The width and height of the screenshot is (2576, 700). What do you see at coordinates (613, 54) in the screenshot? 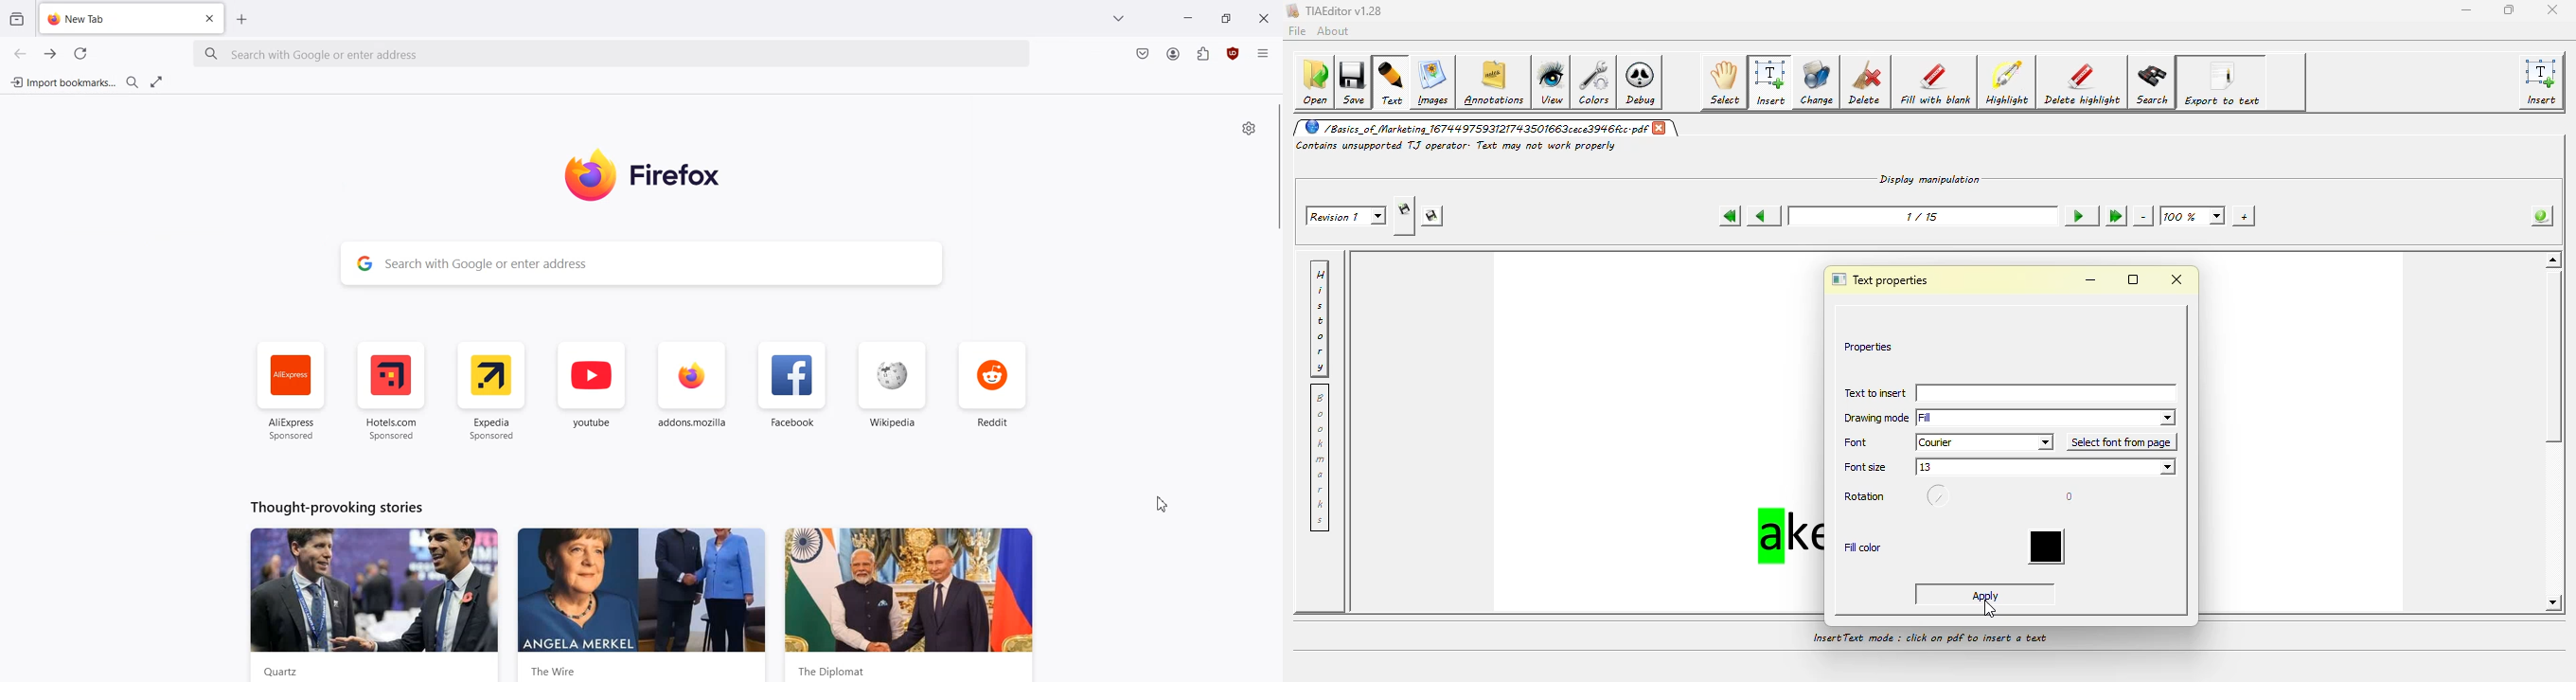
I see `Search Bar` at bounding box center [613, 54].